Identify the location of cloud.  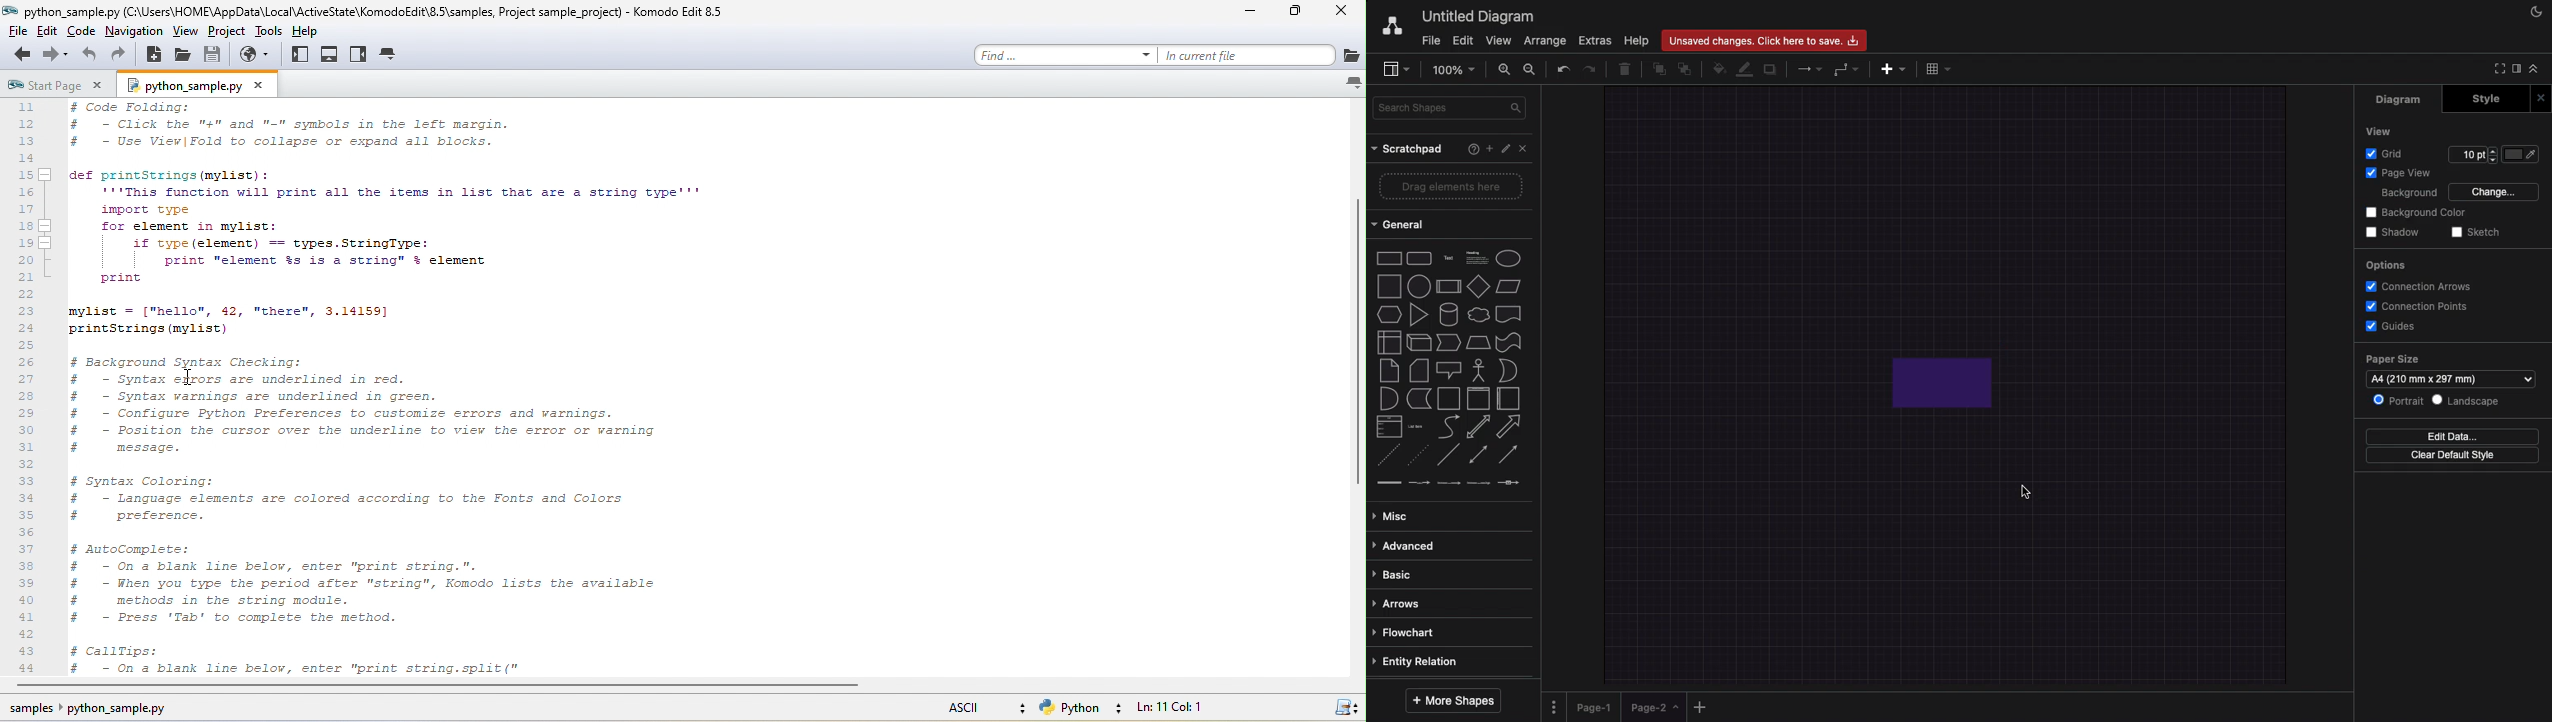
(1477, 313).